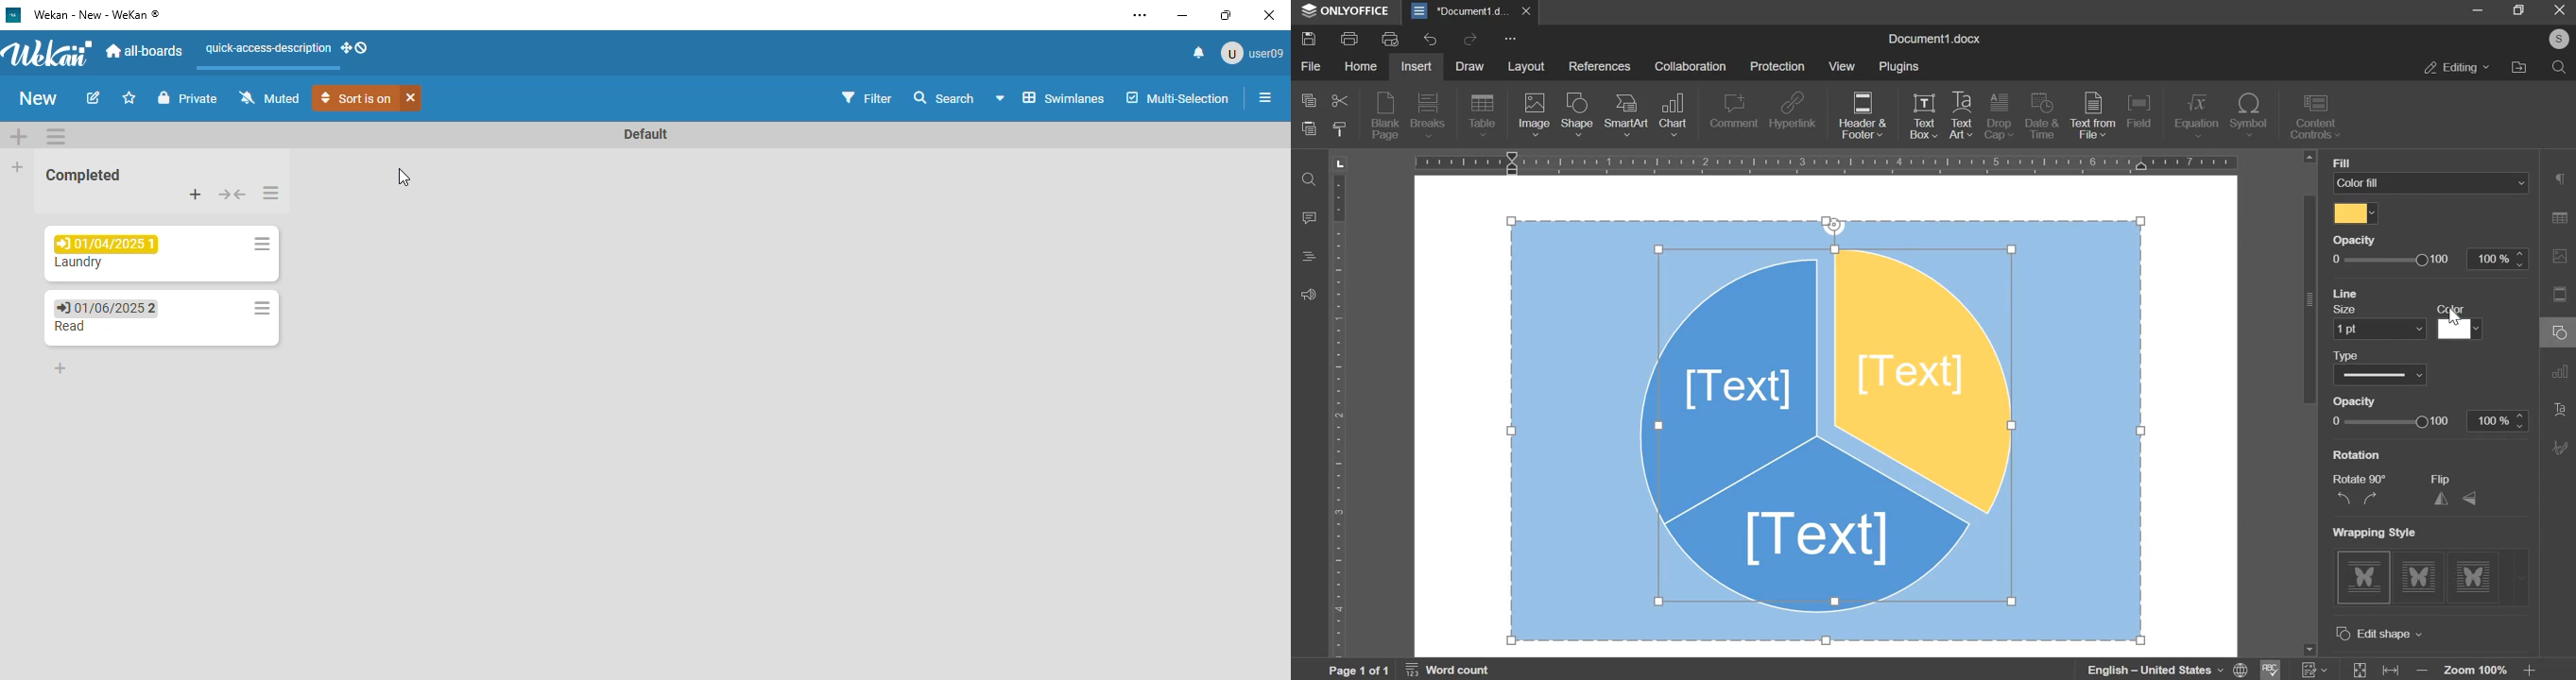 This screenshot has height=700, width=2576. I want to click on add card to bottom of list, so click(61, 368).